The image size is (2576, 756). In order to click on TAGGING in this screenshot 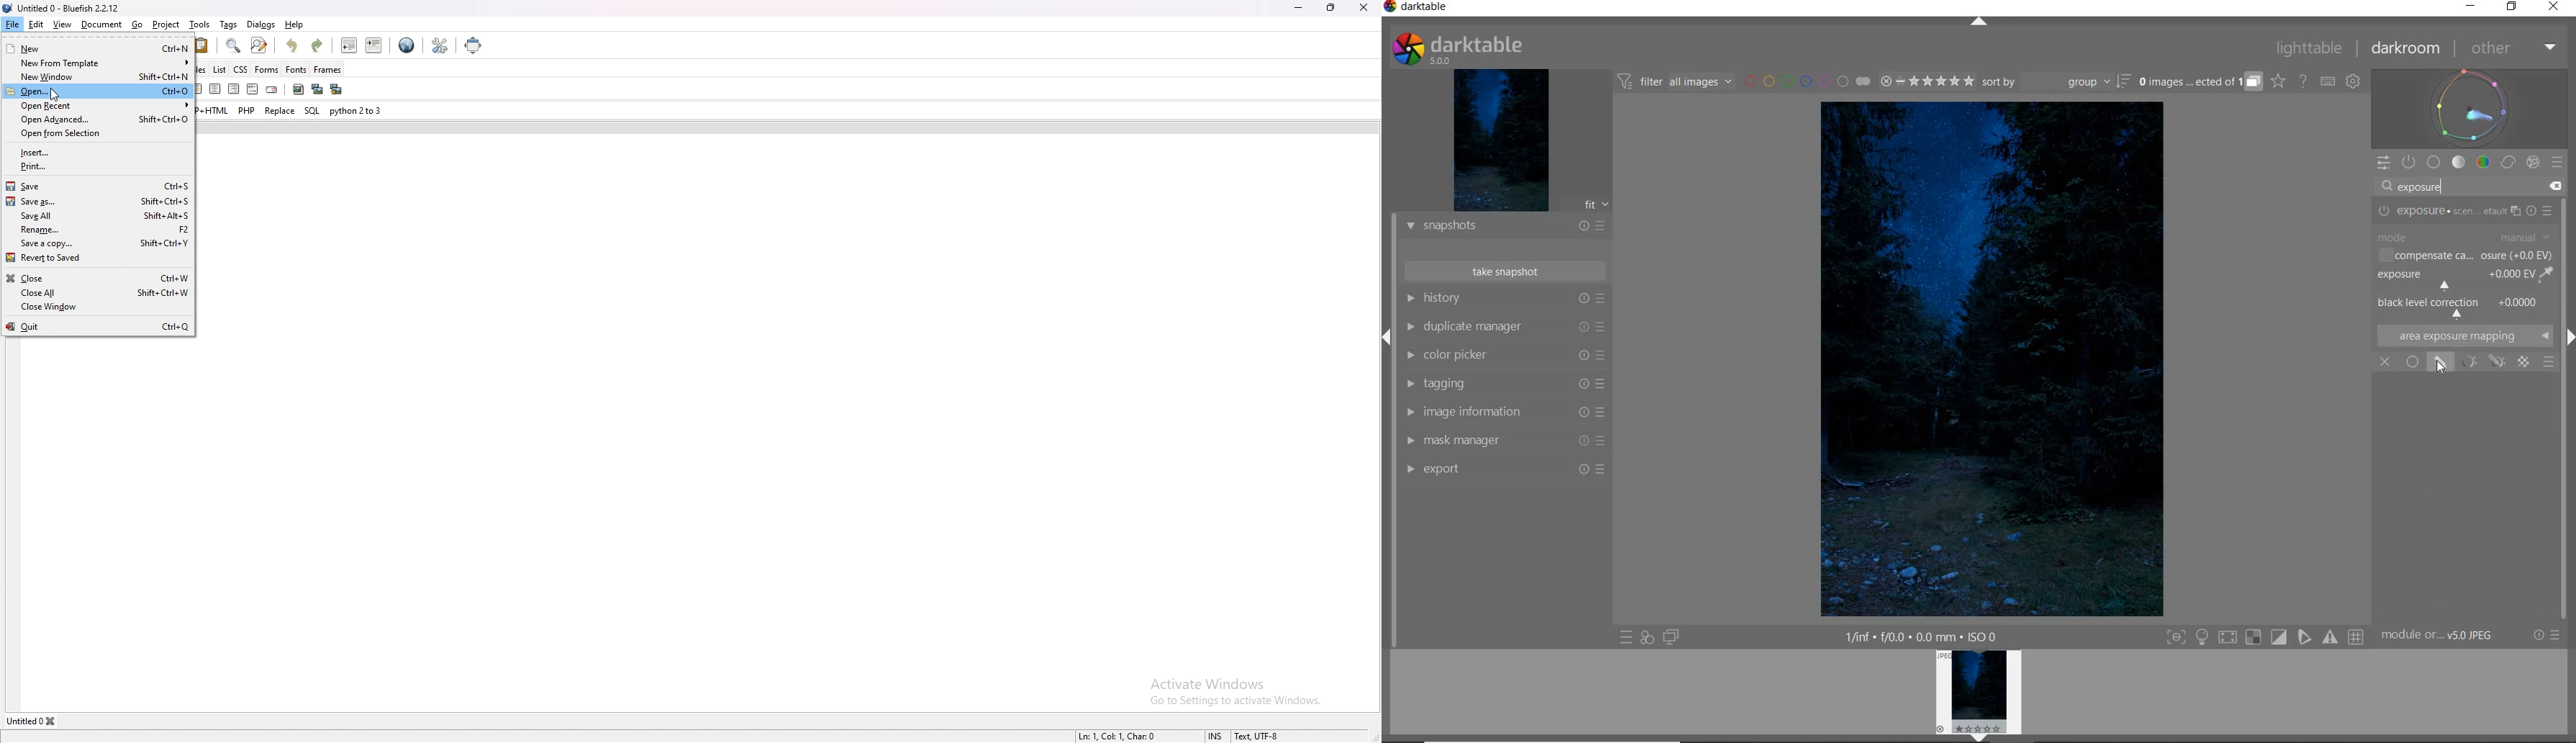, I will do `click(1503, 384)`.